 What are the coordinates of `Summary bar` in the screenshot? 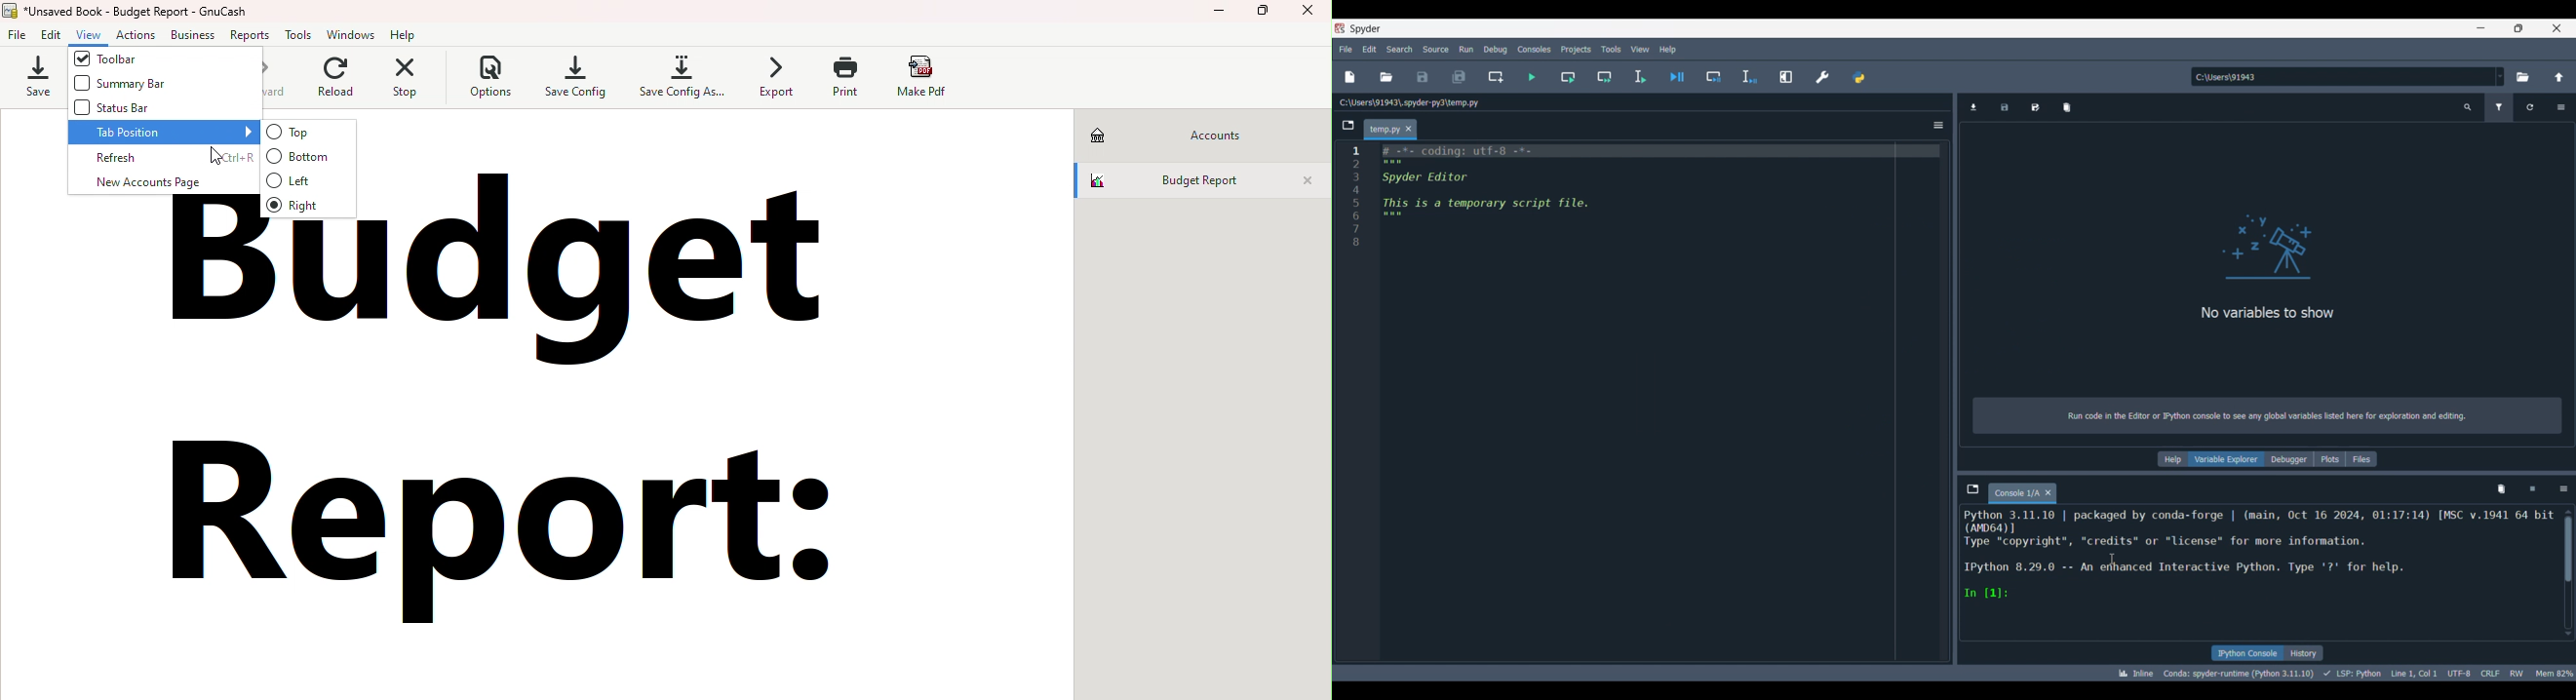 It's located at (134, 84).